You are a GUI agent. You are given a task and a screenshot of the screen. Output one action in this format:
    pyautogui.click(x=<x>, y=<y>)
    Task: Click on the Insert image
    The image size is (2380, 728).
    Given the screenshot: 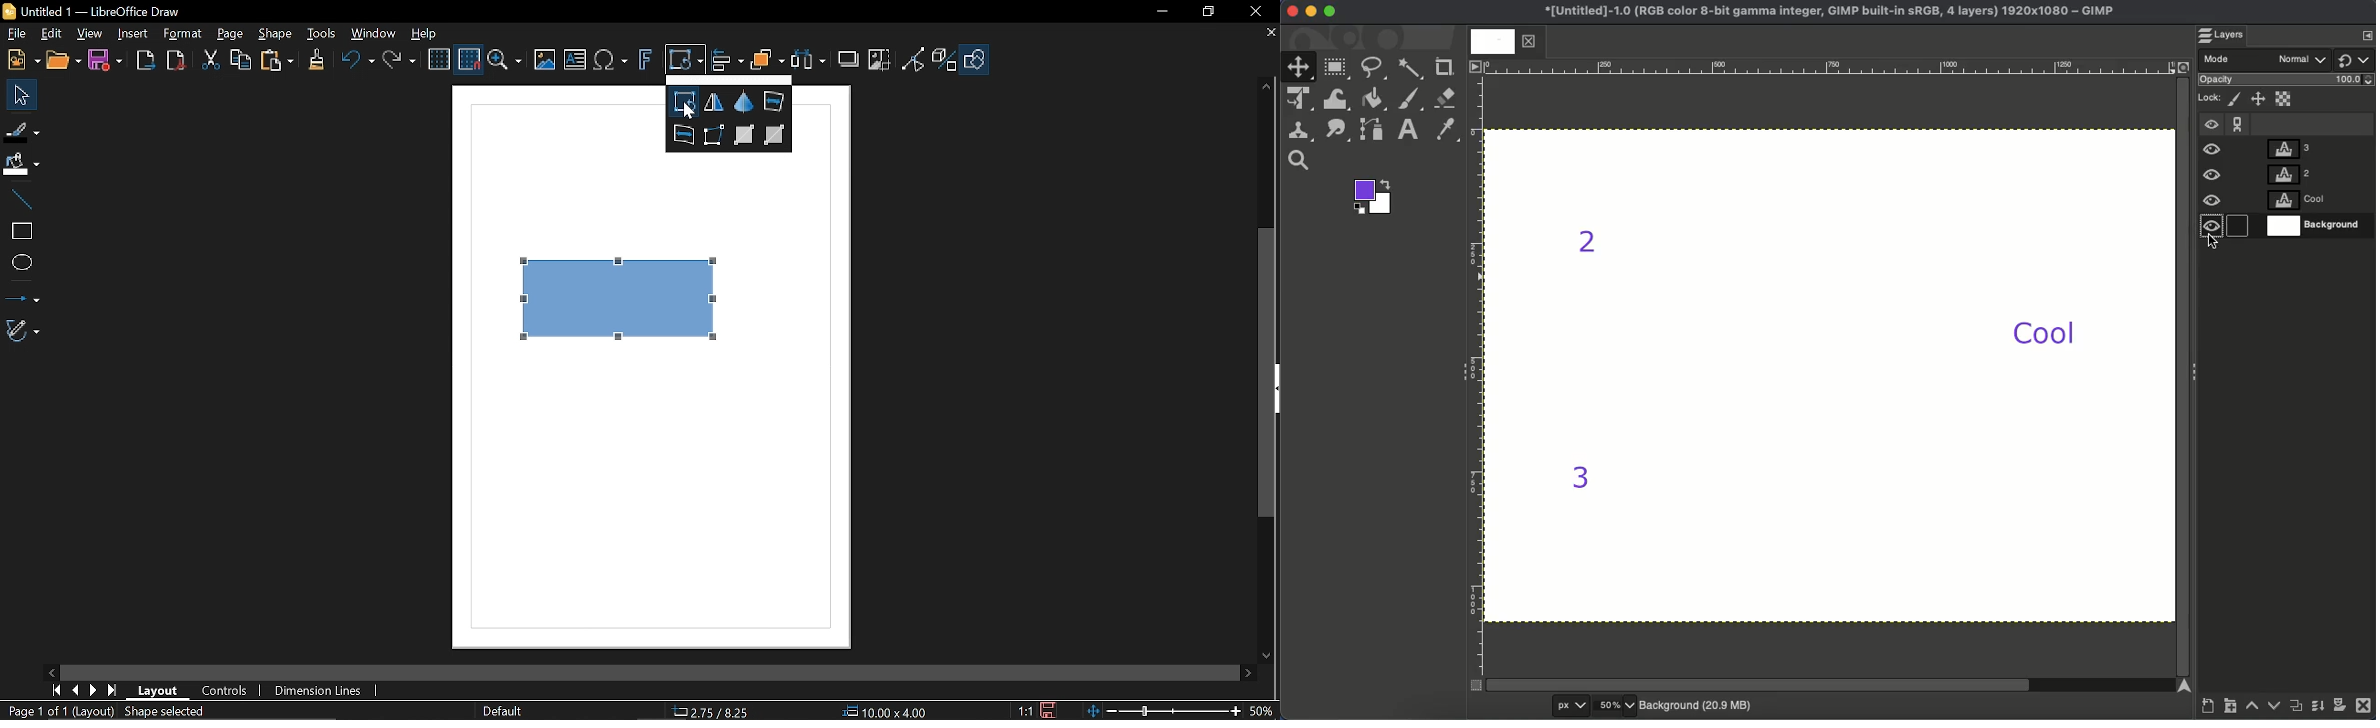 What is the action you would take?
    pyautogui.click(x=545, y=61)
    